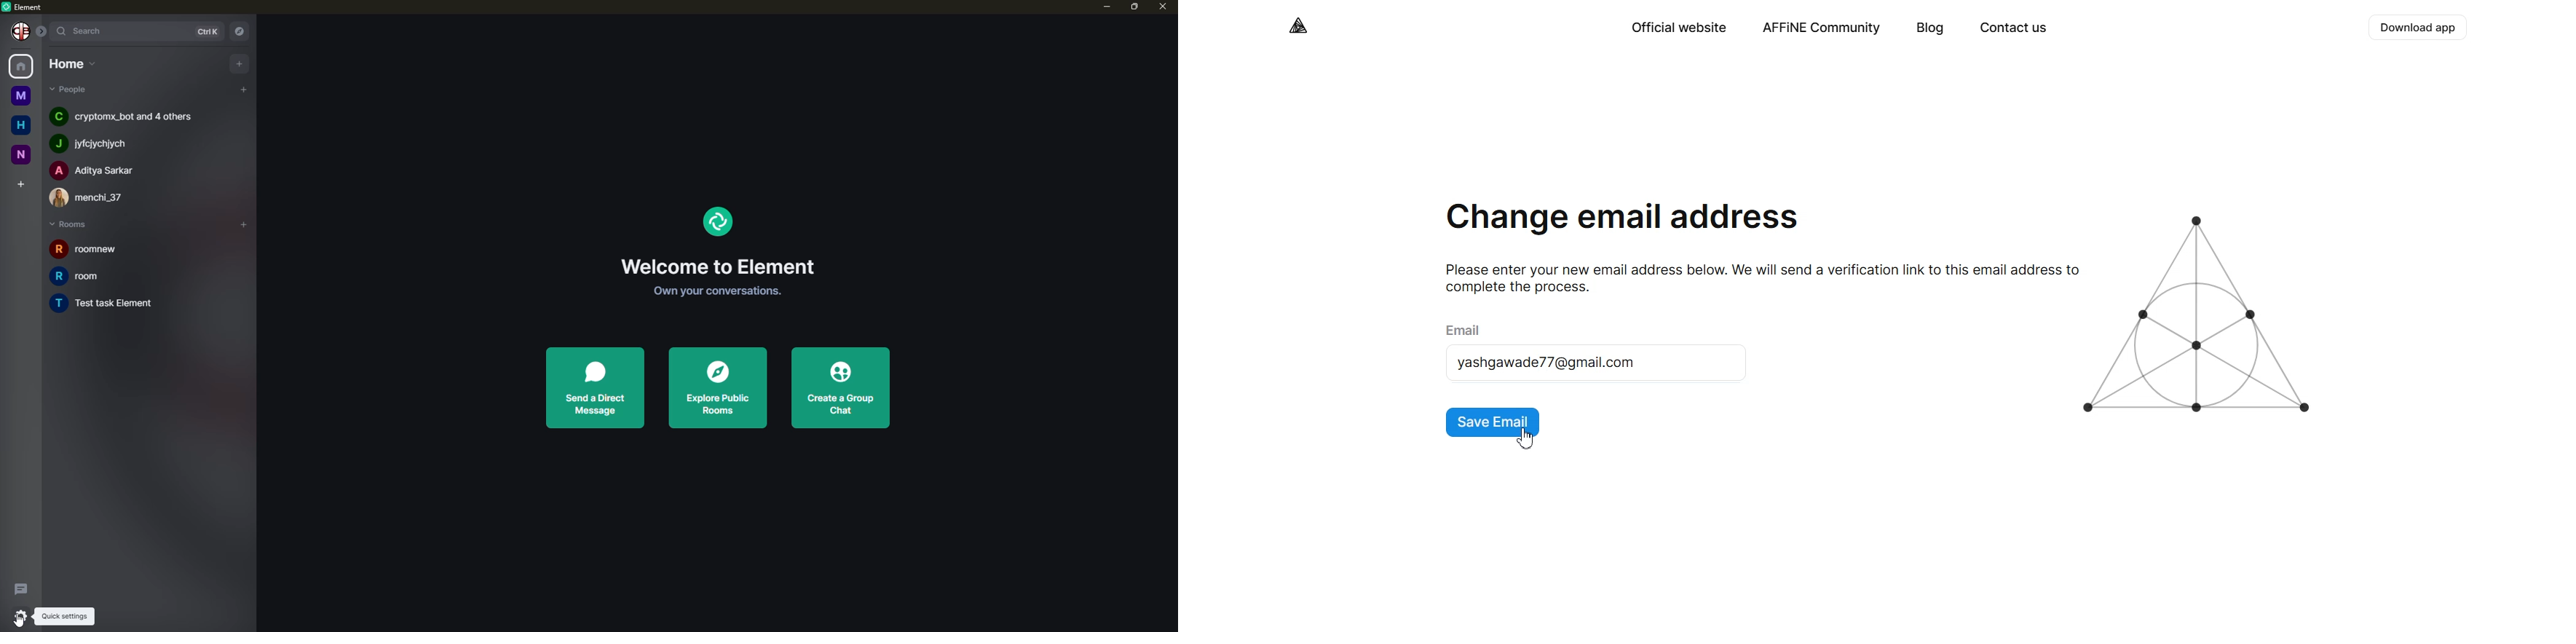  What do you see at coordinates (18, 96) in the screenshot?
I see `myspace` at bounding box center [18, 96].